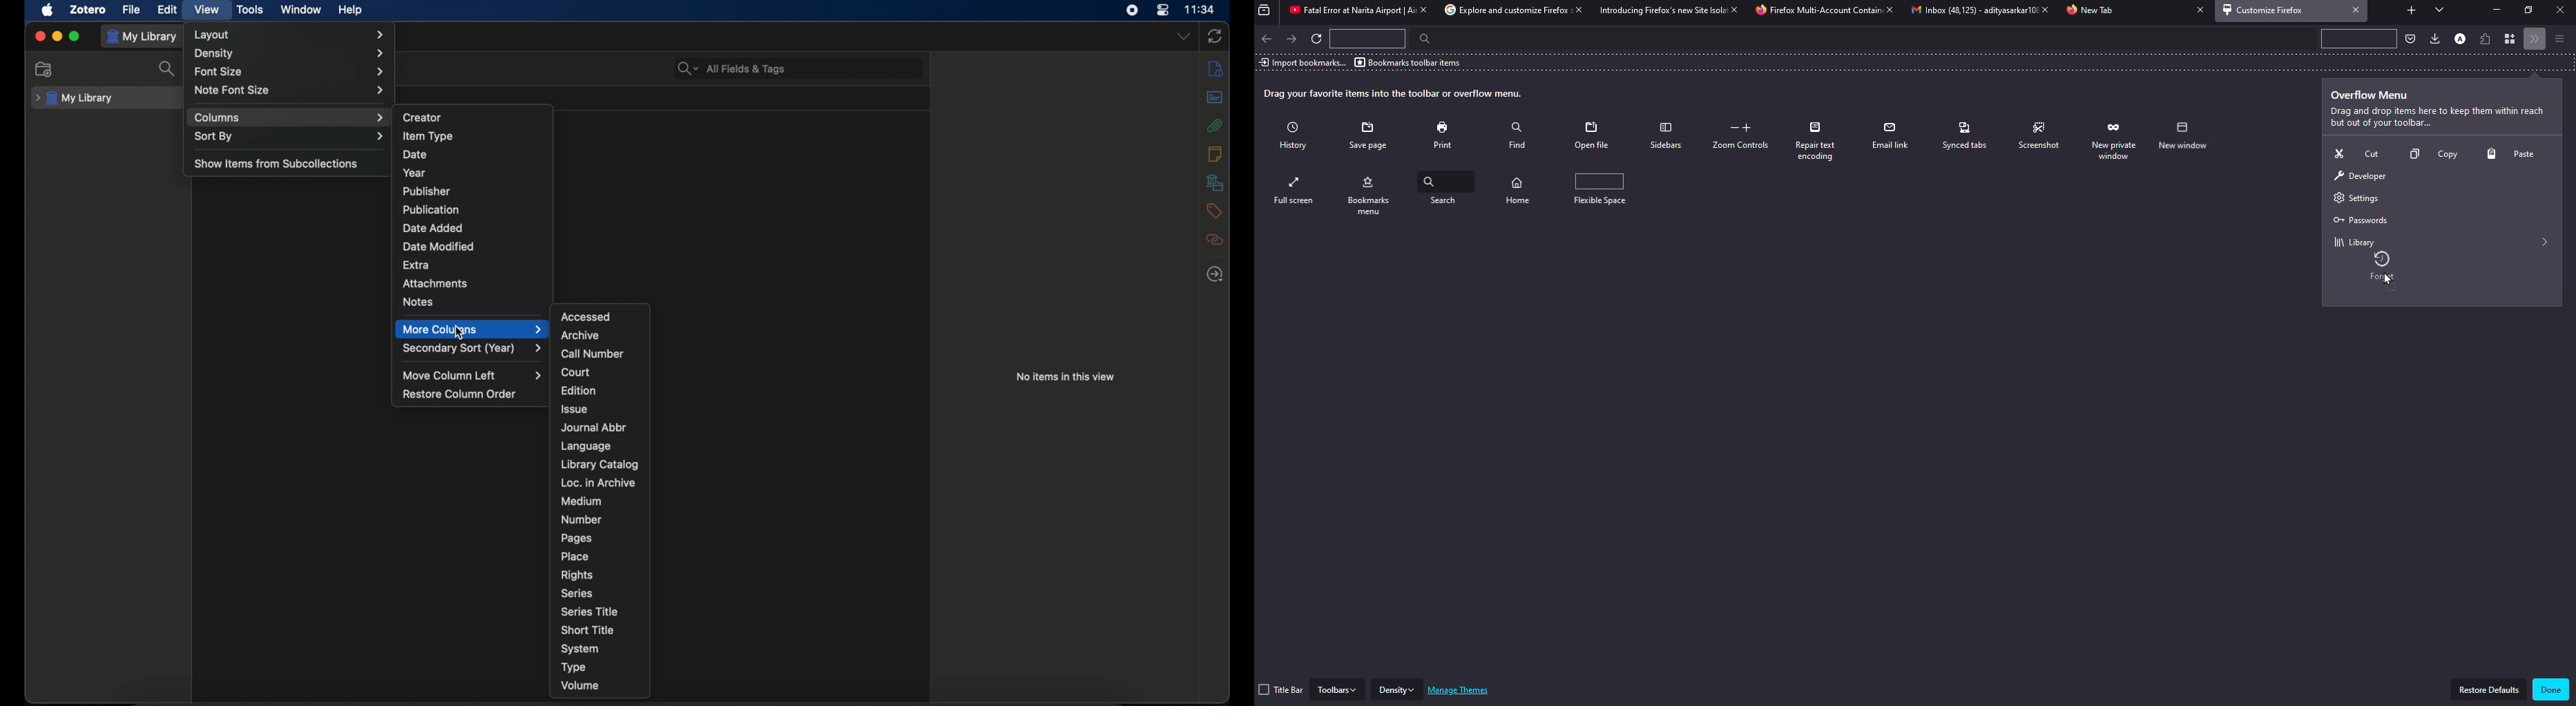 The height and width of the screenshot is (728, 2576). What do you see at coordinates (580, 501) in the screenshot?
I see `medium` at bounding box center [580, 501].